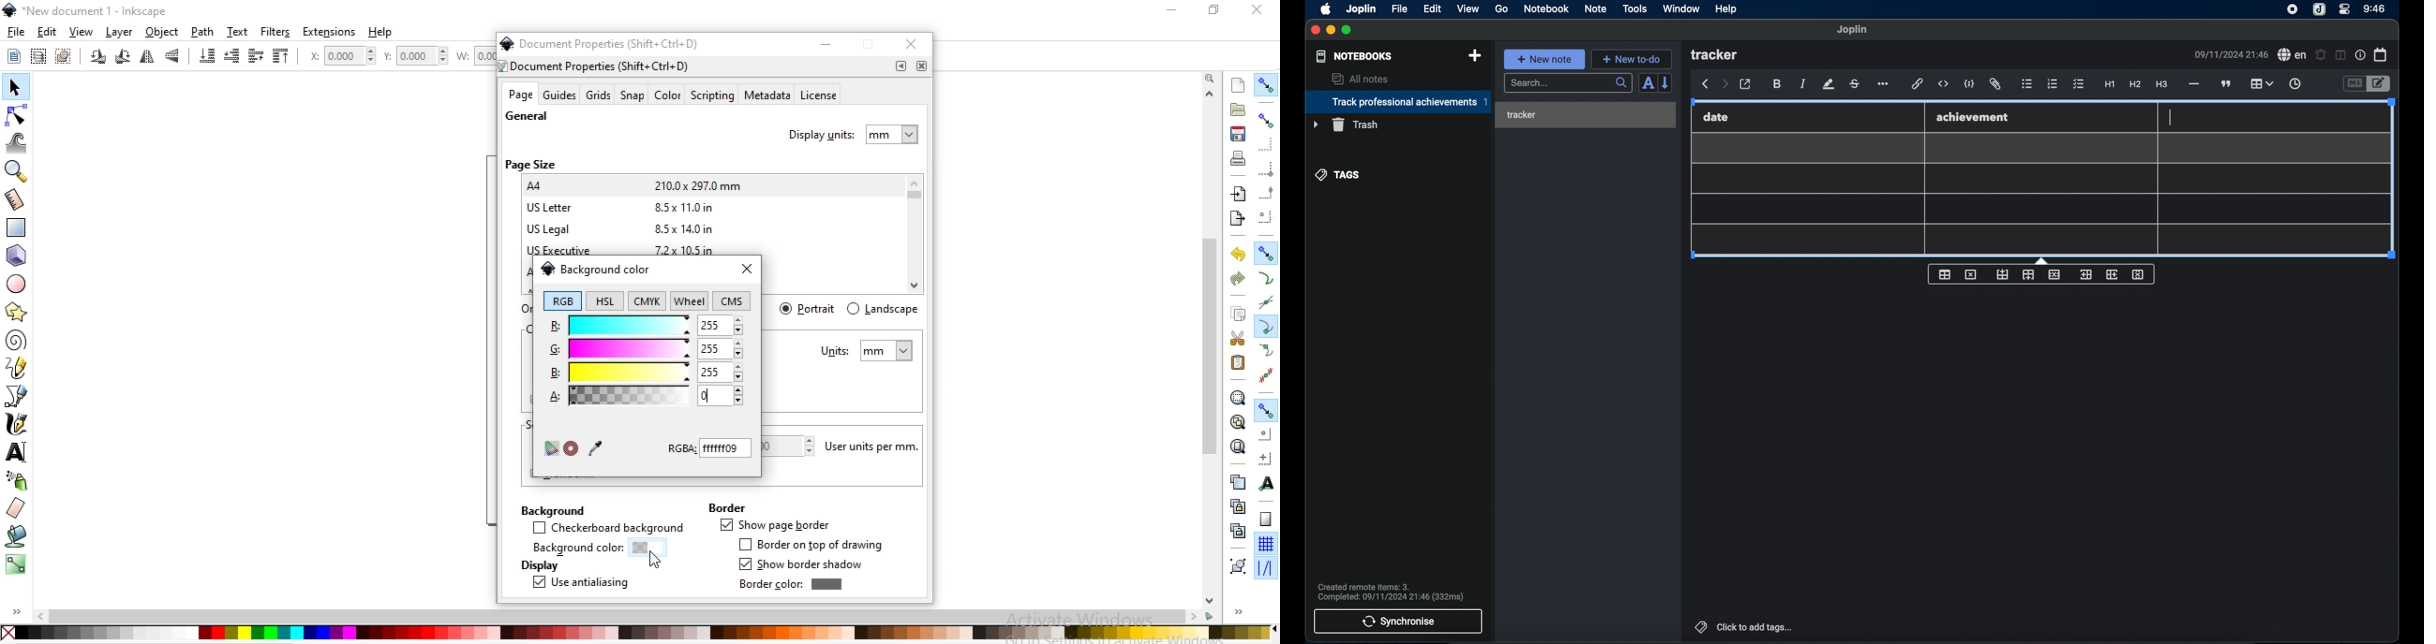 The height and width of the screenshot is (644, 2436). What do you see at coordinates (2003, 274) in the screenshot?
I see `insert row before` at bounding box center [2003, 274].